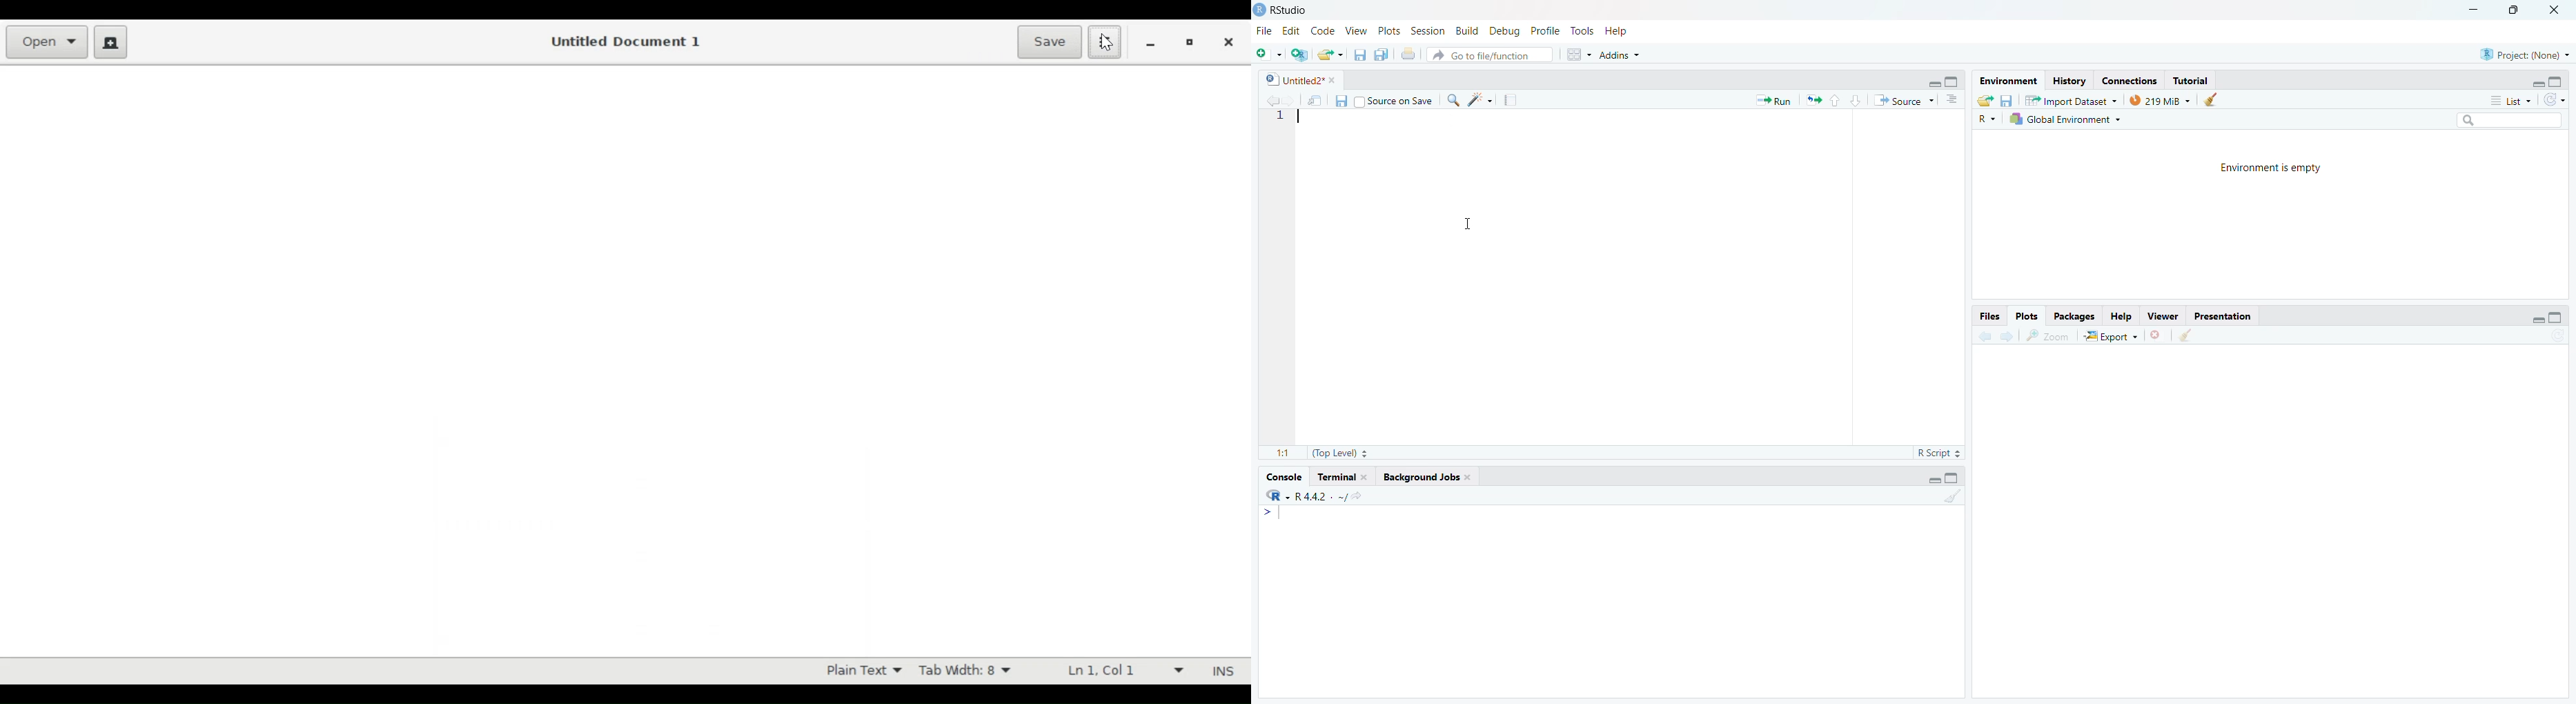 Image resolution: width=2576 pixels, height=728 pixels. What do you see at coordinates (1269, 55) in the screenshot?
I see `Open new file` at bounding box center [1269, 55].